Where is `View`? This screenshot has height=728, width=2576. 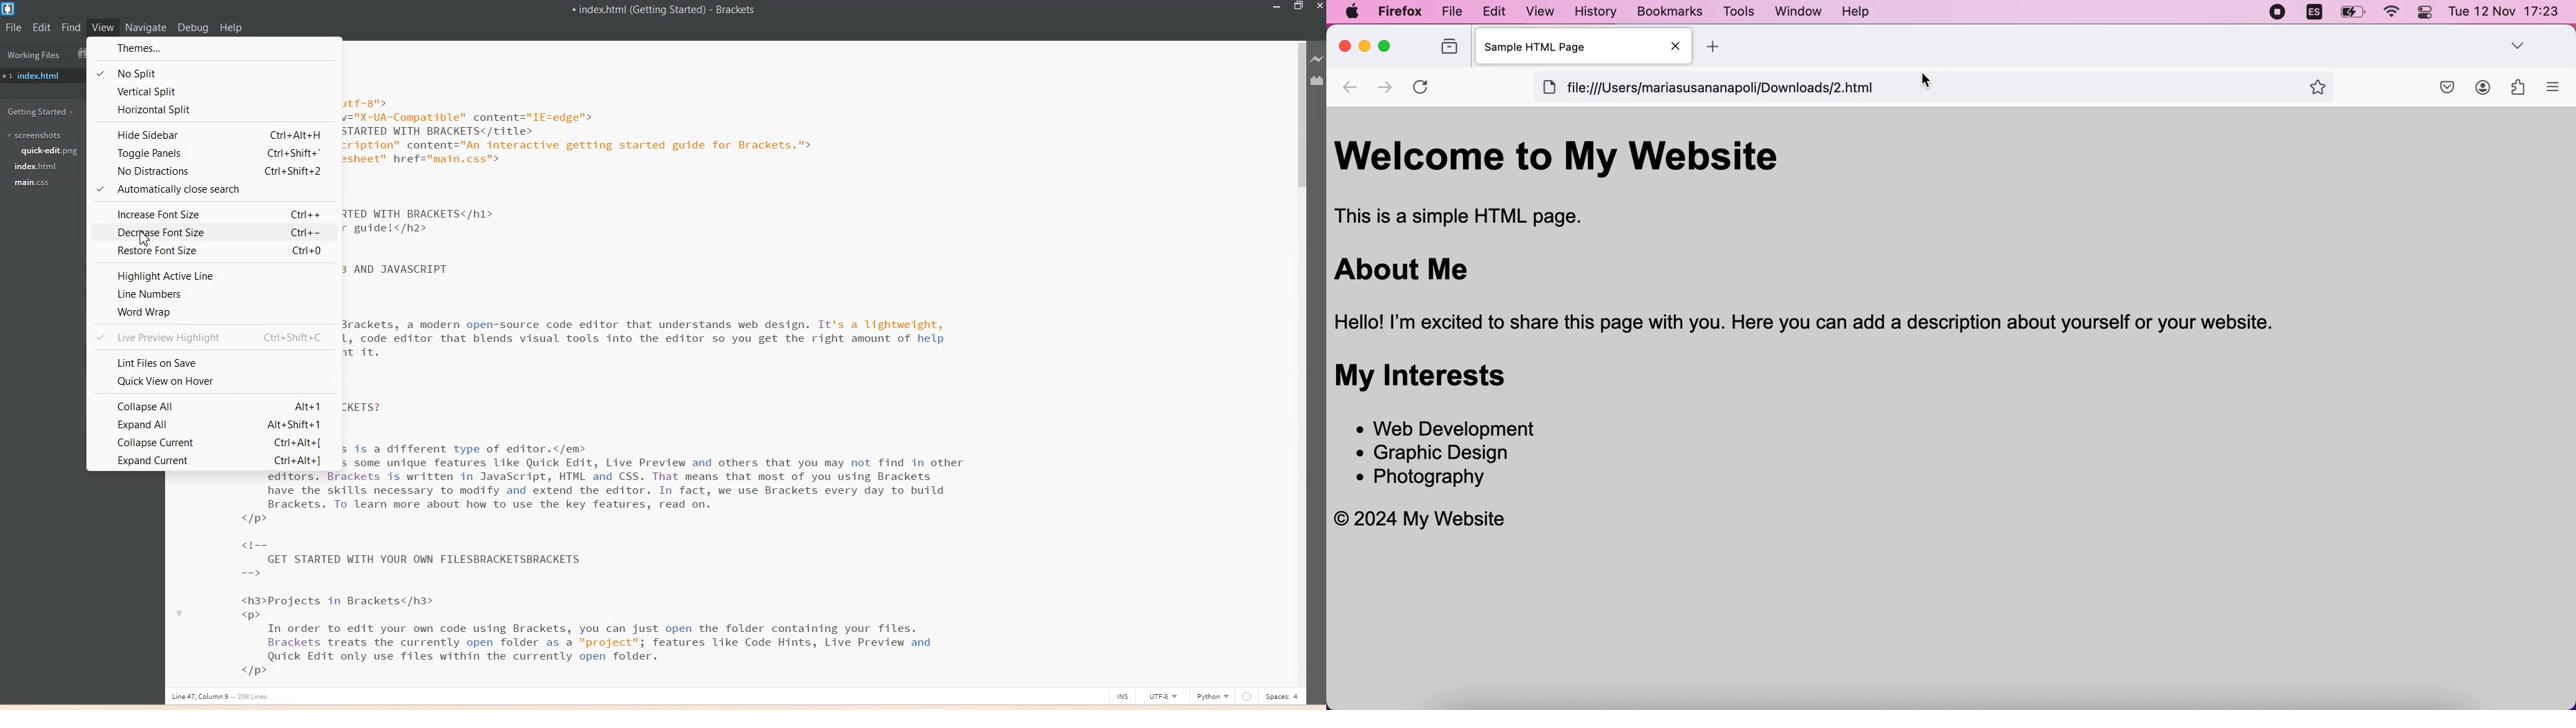 View is located at coordinates (102, 27).